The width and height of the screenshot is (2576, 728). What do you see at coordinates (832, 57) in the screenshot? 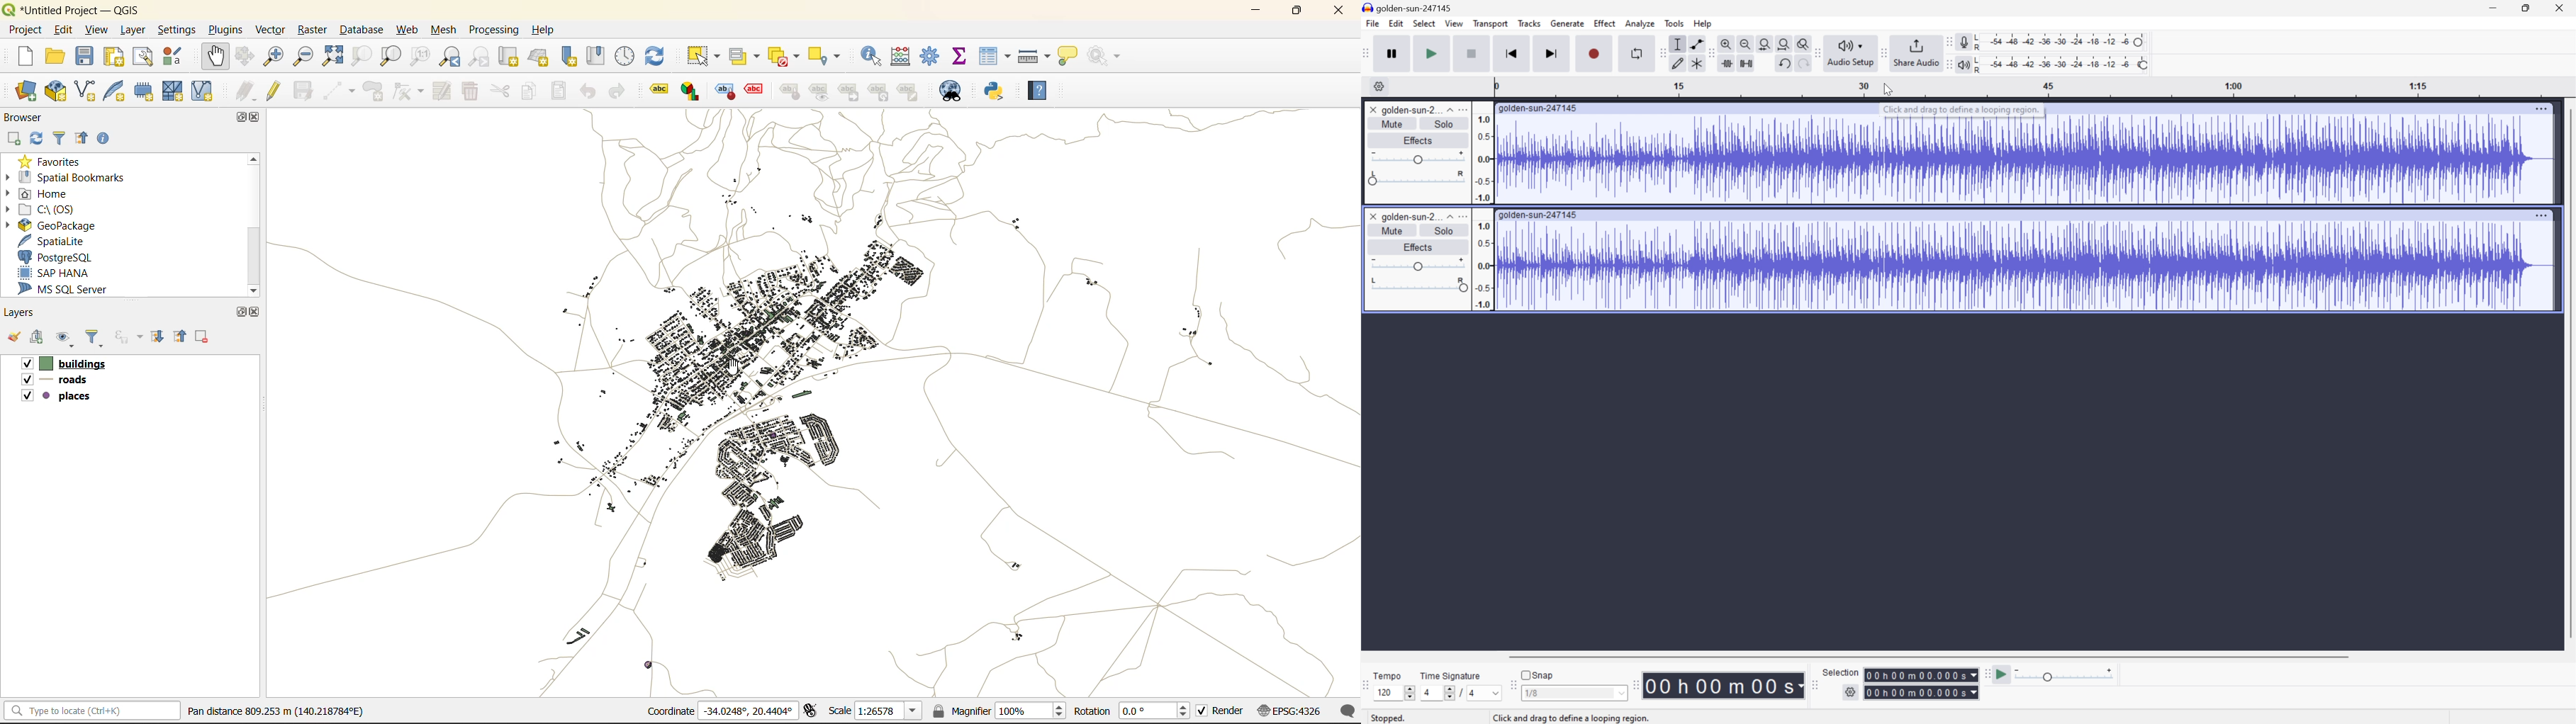
I see `select location` at bounding box center [832, 57].